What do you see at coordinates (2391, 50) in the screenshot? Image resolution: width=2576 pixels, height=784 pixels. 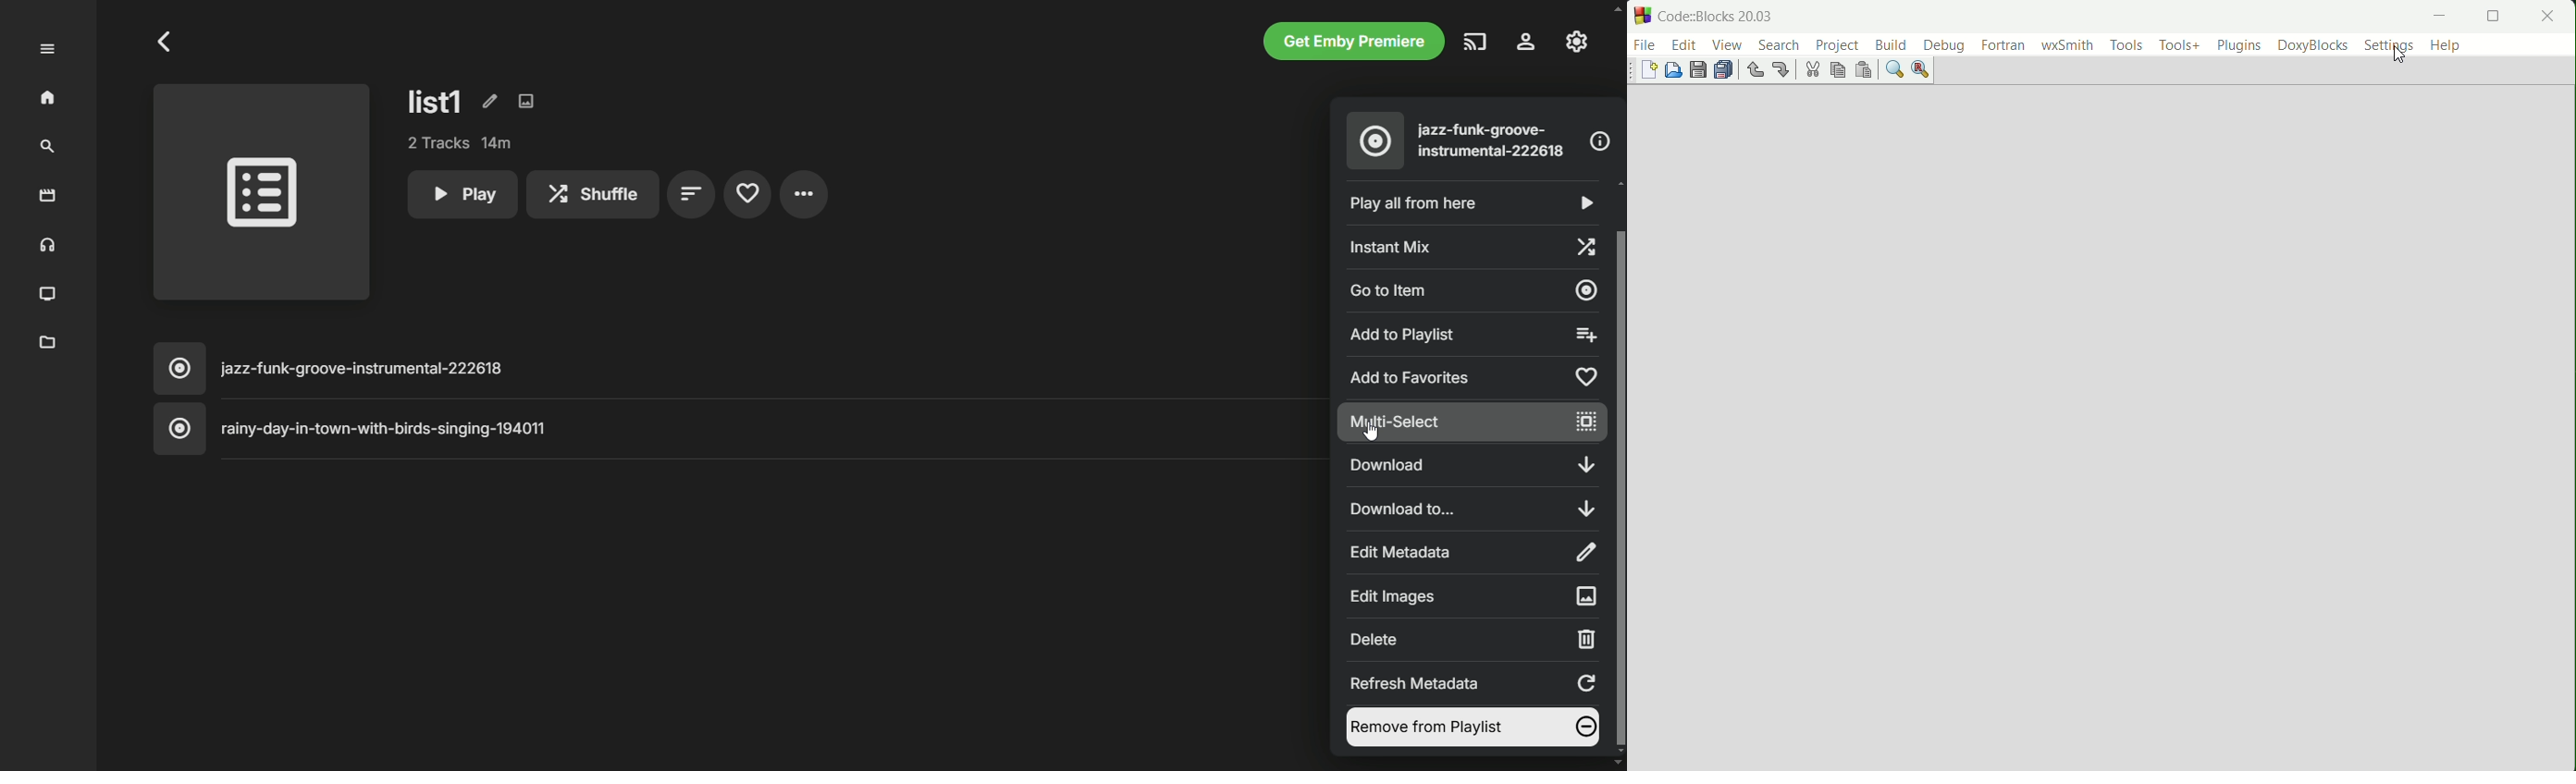 I see `settings` at bounding box center [2391, 50].